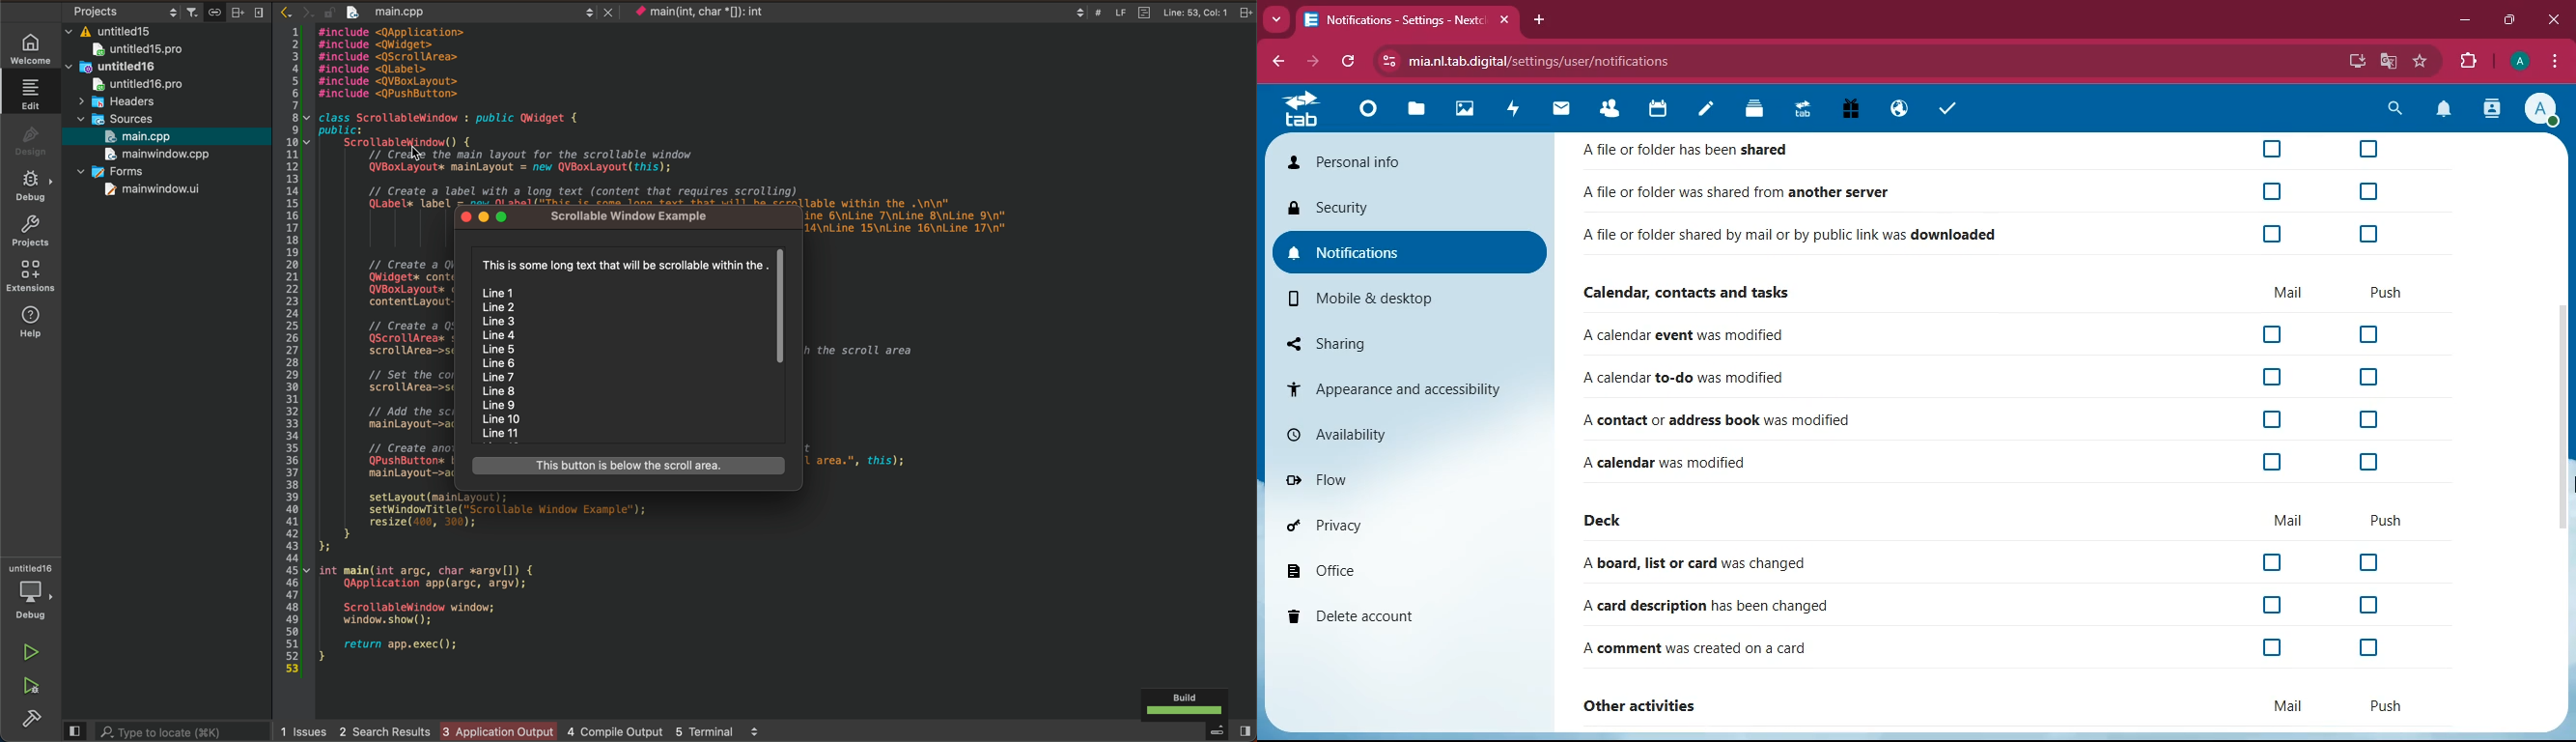 The image size is (2576, 756). What do you see at coordinates (1405, 618) in the screenshot?
I see `delete account` at bounding box center [1405, 618].